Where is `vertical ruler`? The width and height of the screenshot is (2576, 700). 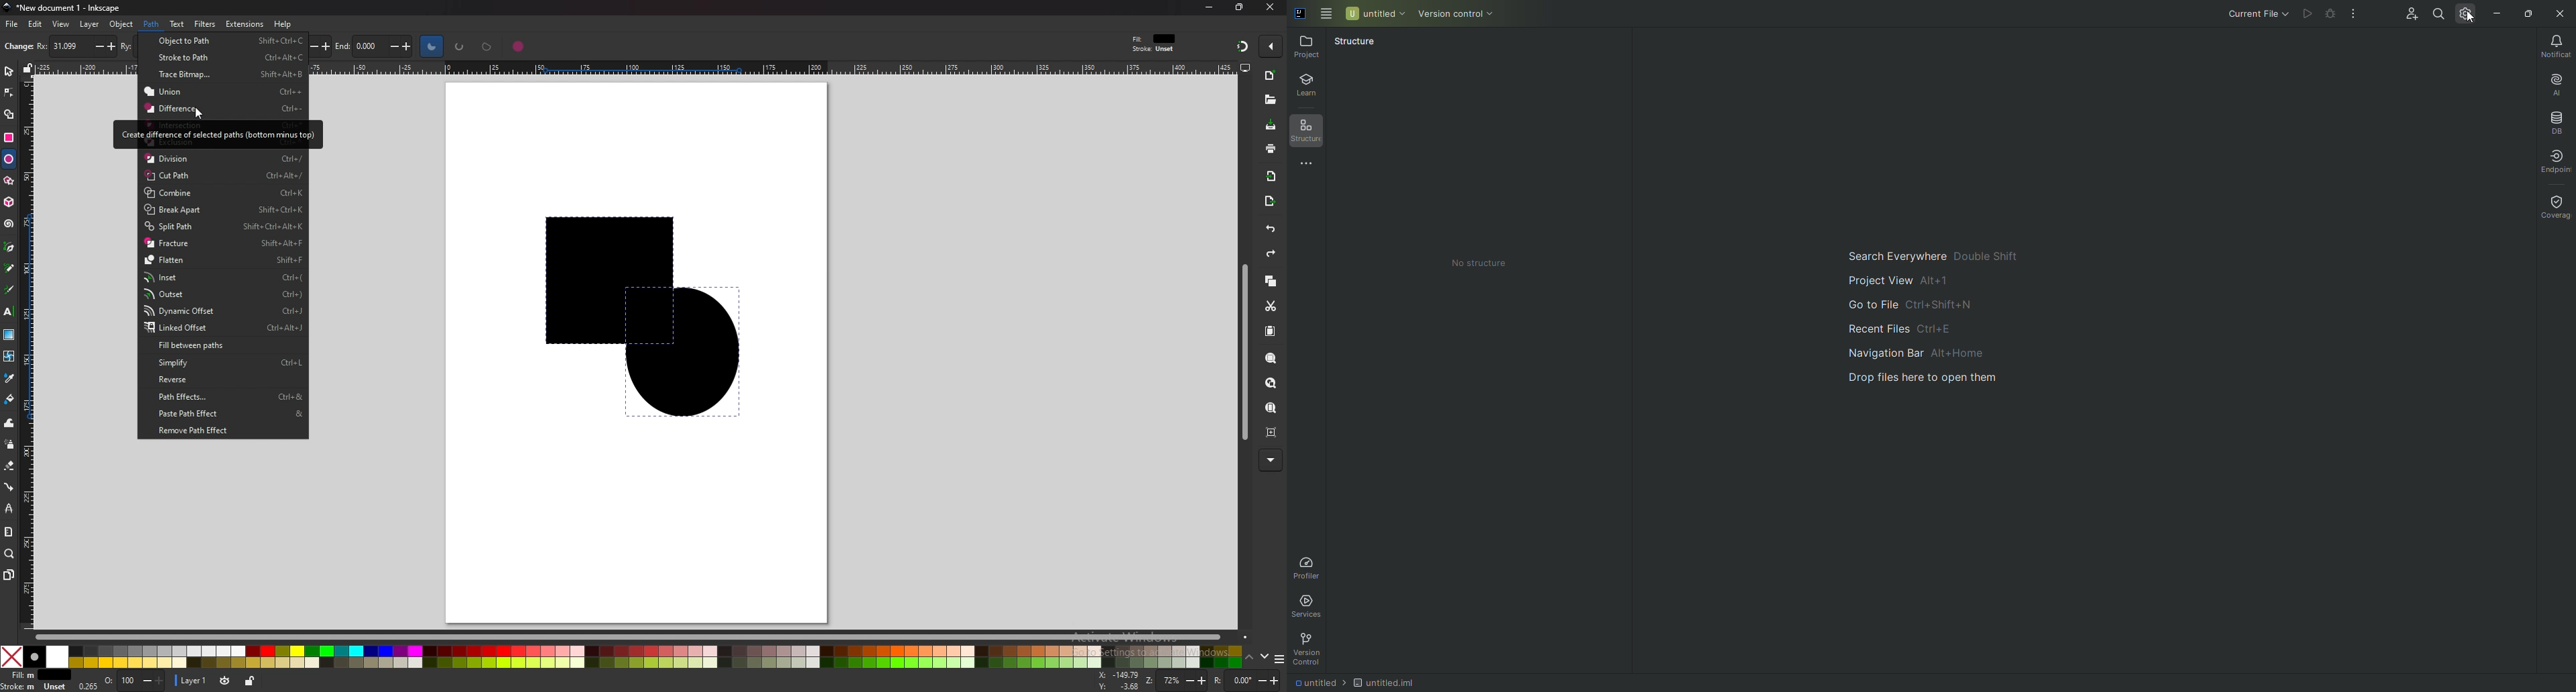 vertical ruler is located at coordinates (29, 352).